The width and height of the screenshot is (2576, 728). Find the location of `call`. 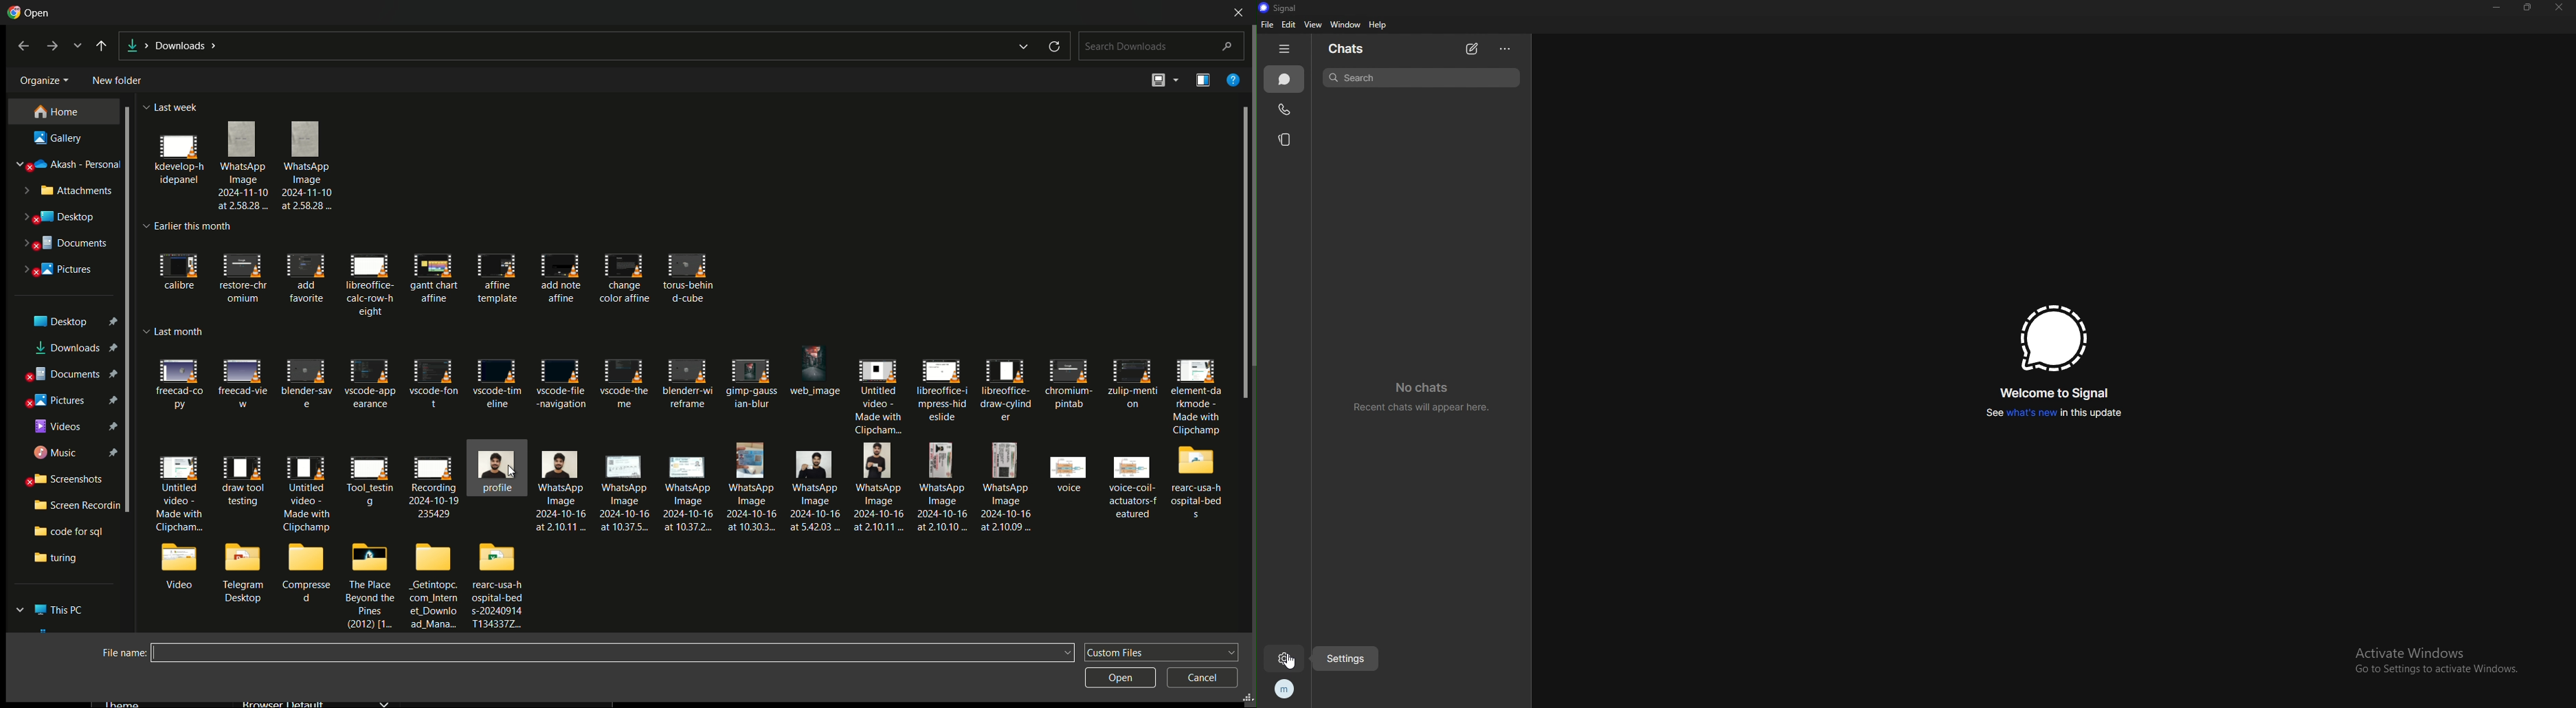

call is located at coordinates (1284, 110).